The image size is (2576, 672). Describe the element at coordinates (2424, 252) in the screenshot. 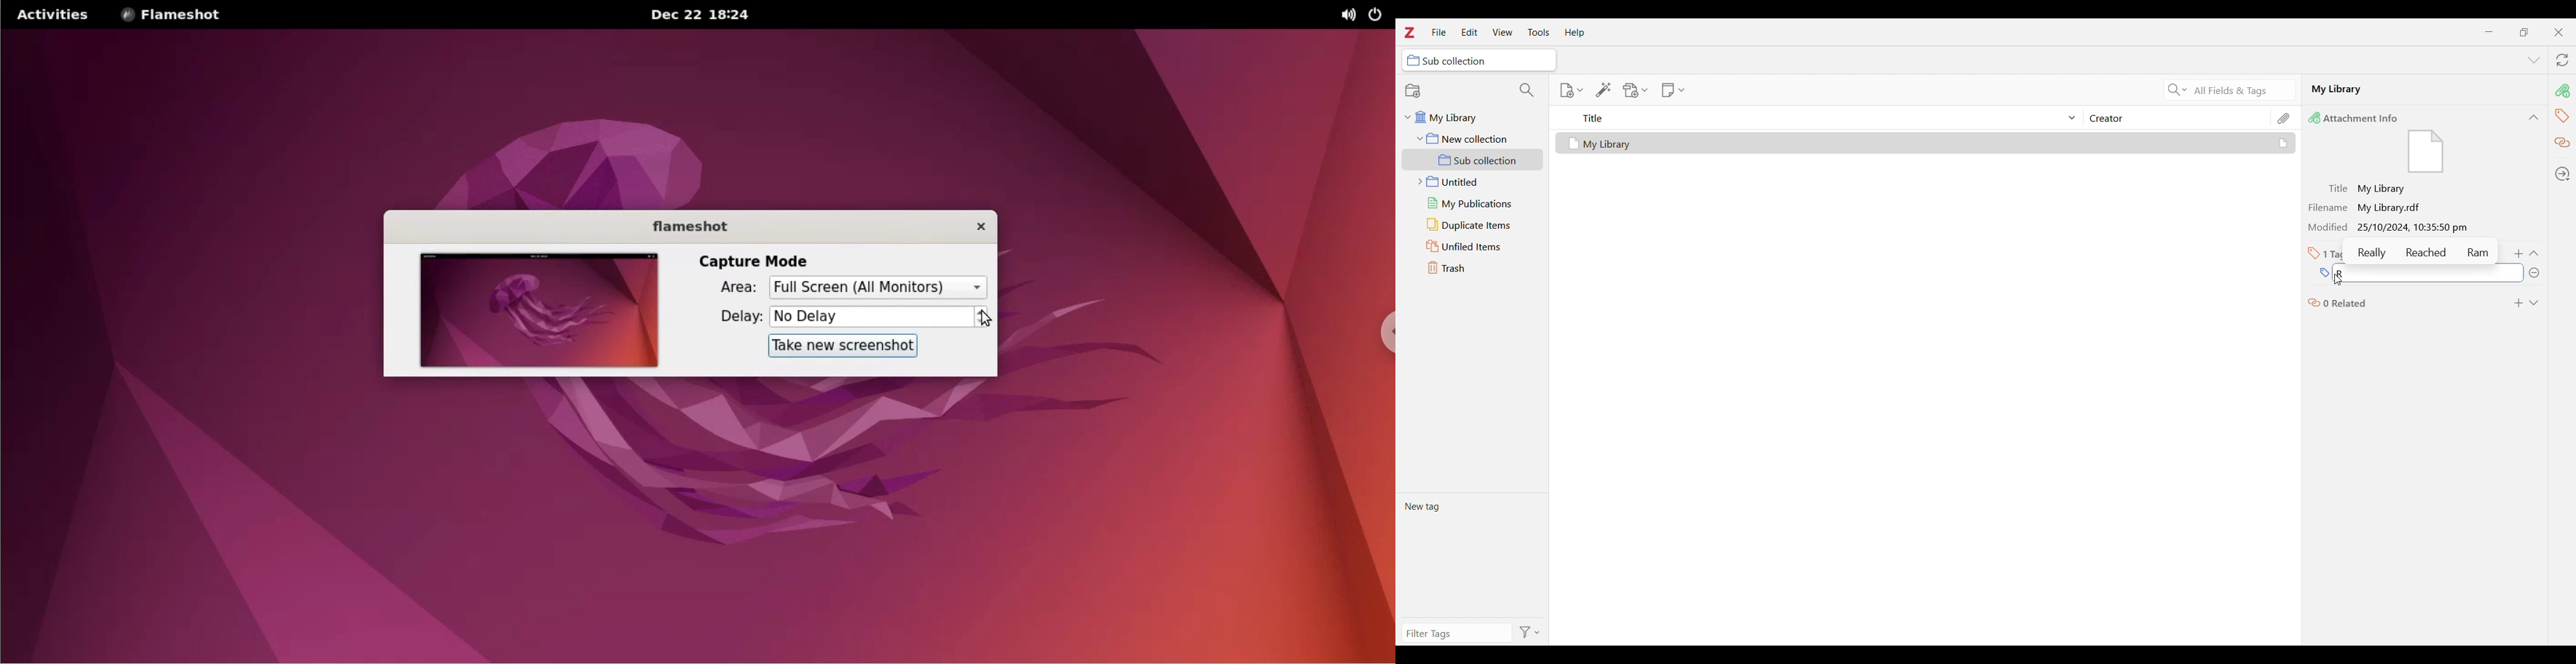

I see `Really Reached Ram` at that location.